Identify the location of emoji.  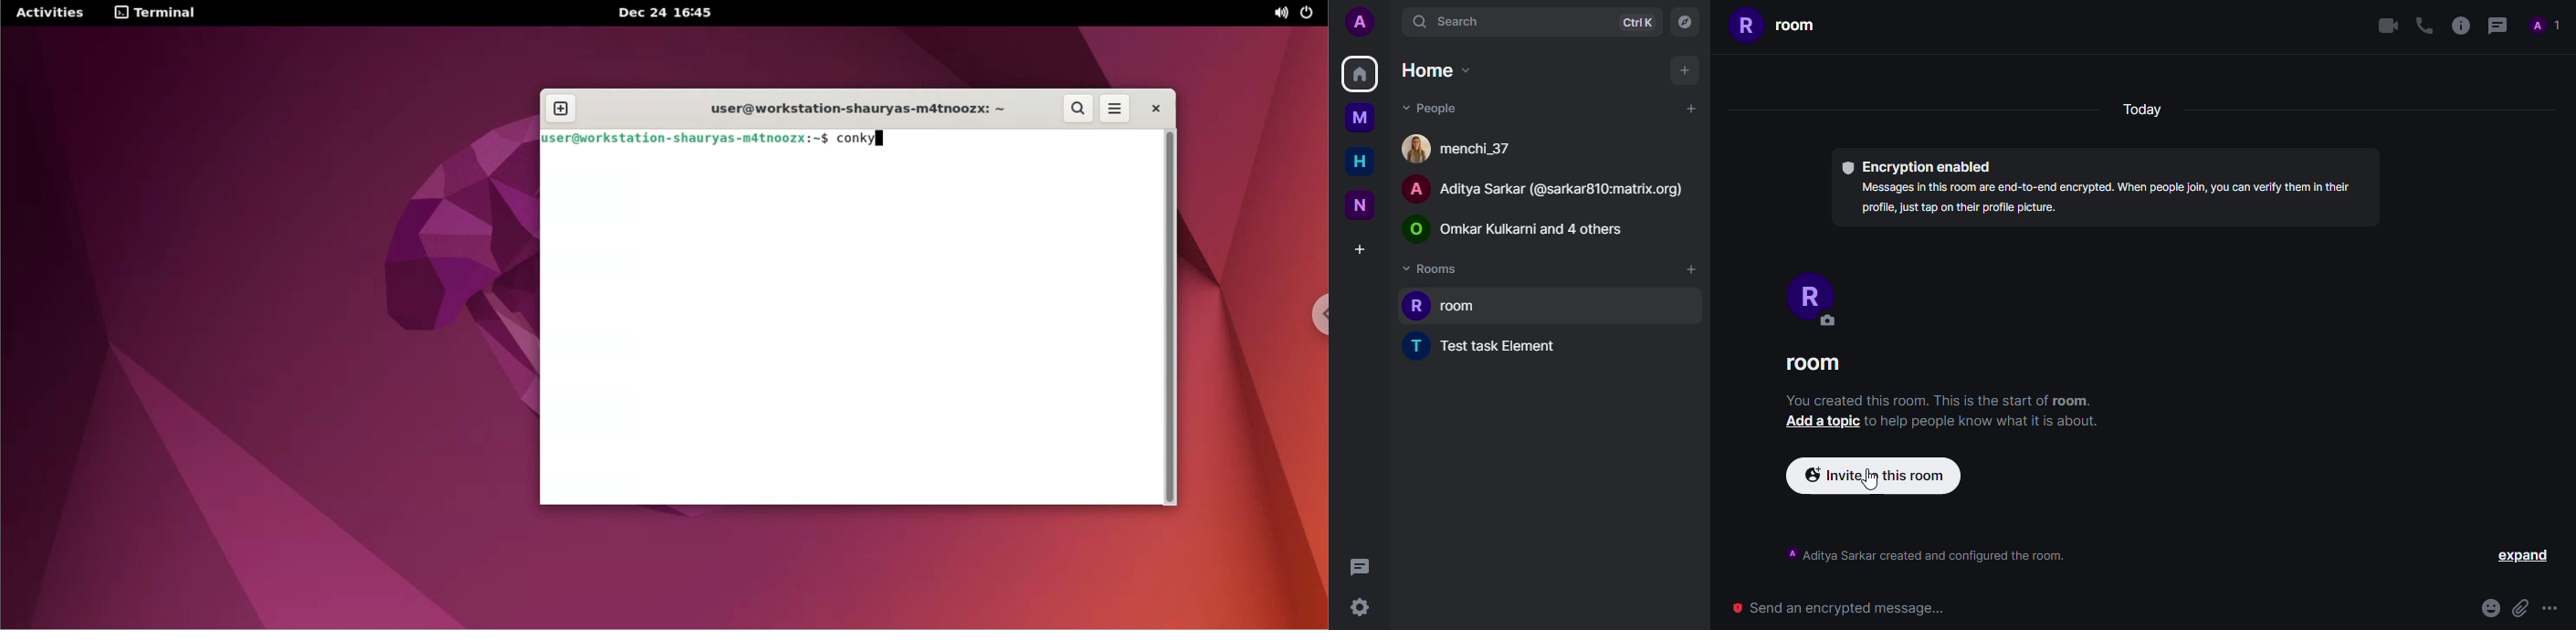
(2489, 608).